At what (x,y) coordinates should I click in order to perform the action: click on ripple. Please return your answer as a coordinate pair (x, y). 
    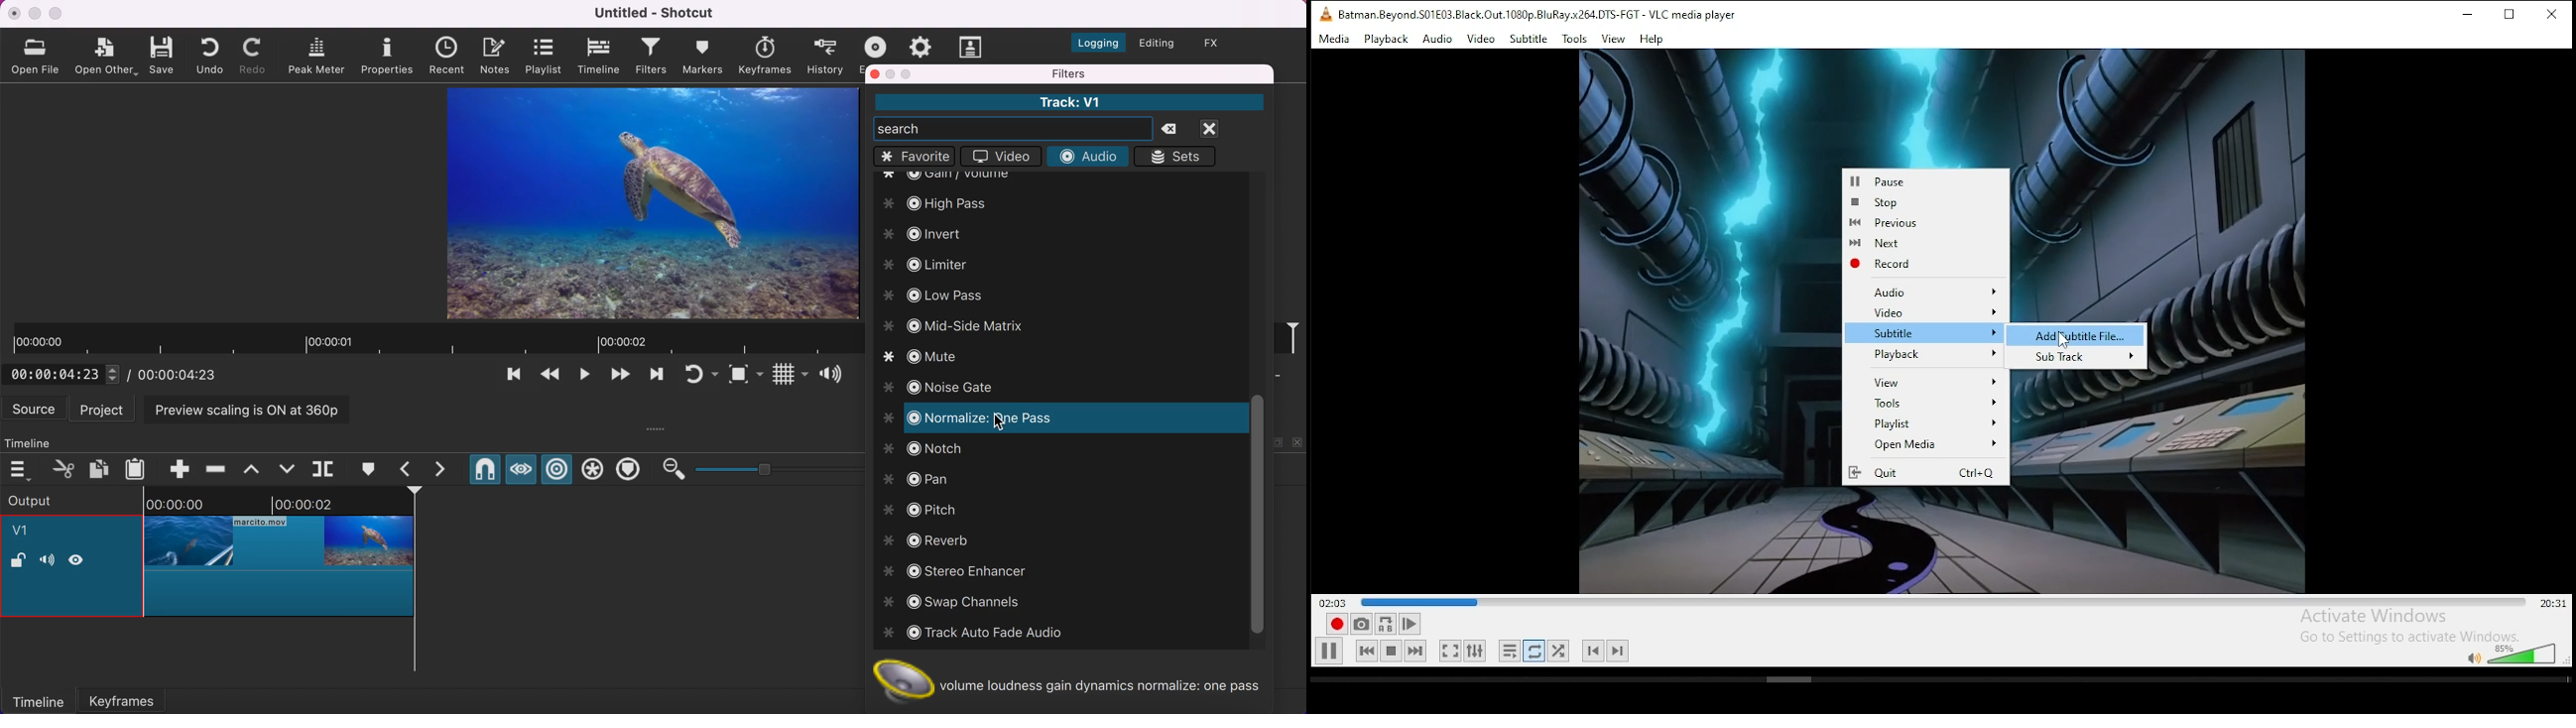
    Looking at the image, I should click on (558, 470).